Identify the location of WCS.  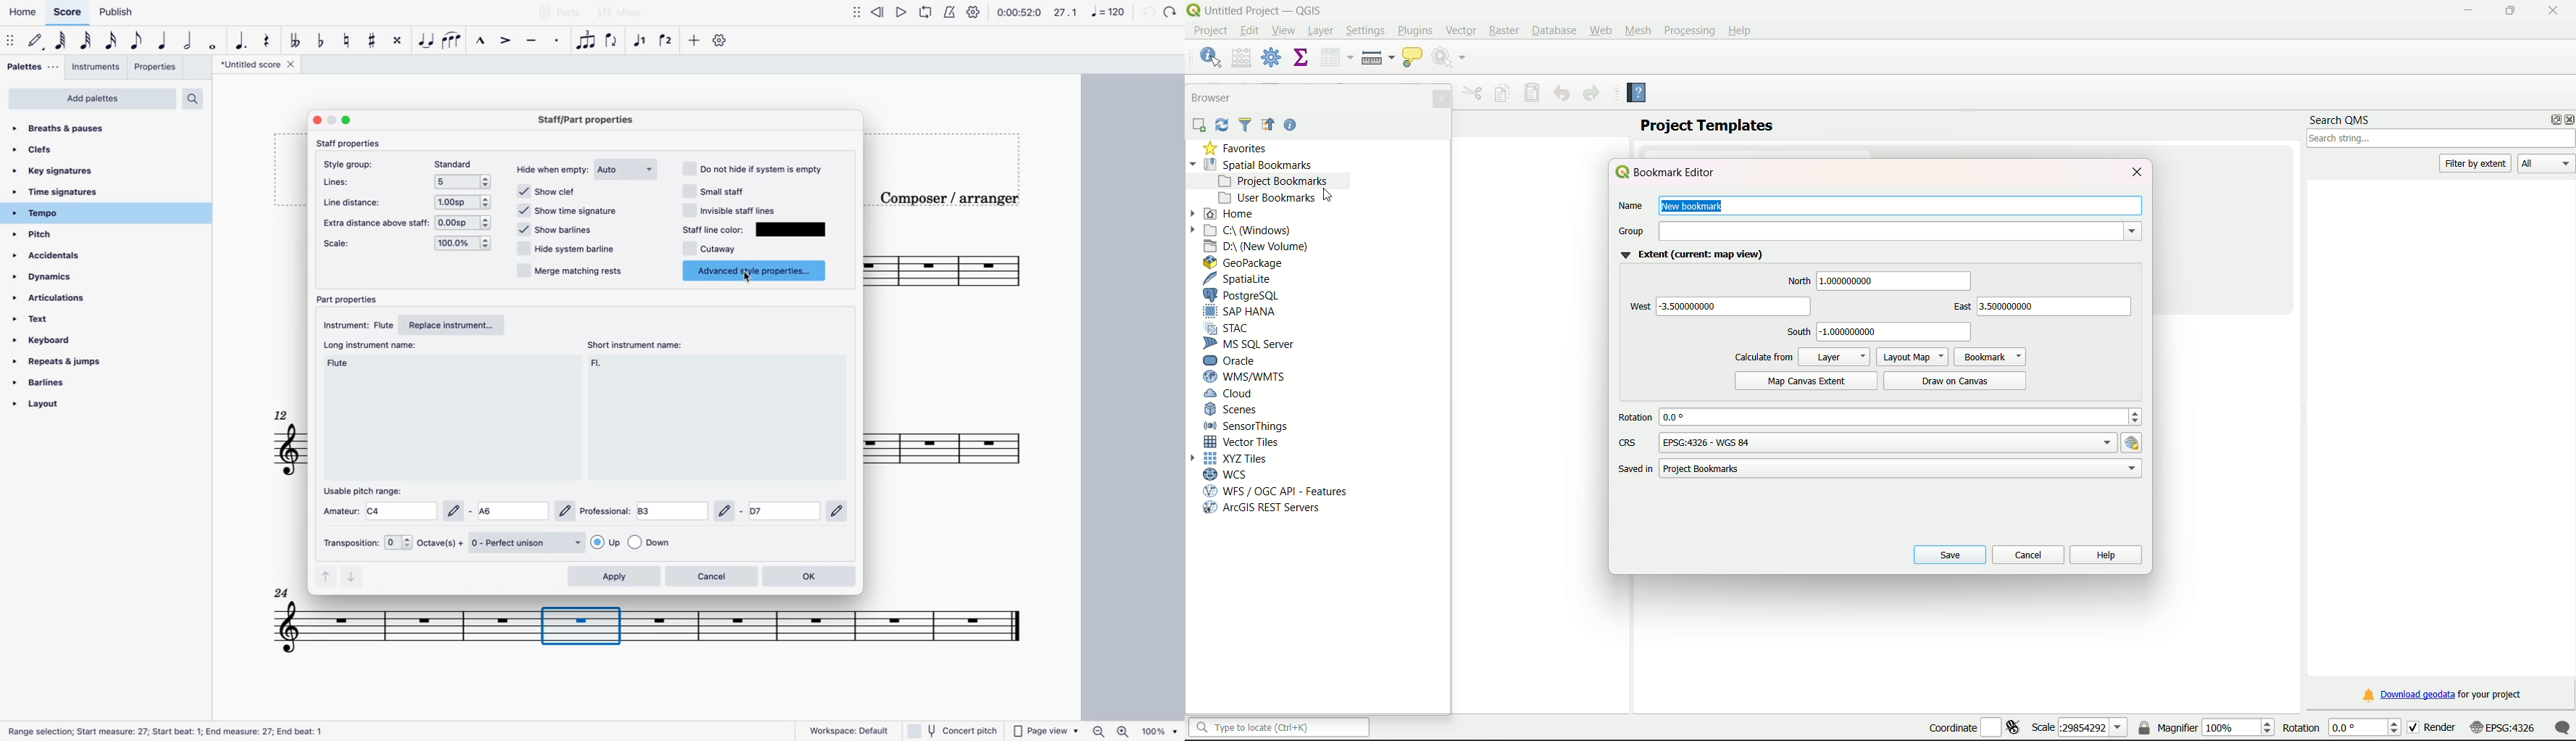
(1231, 475).